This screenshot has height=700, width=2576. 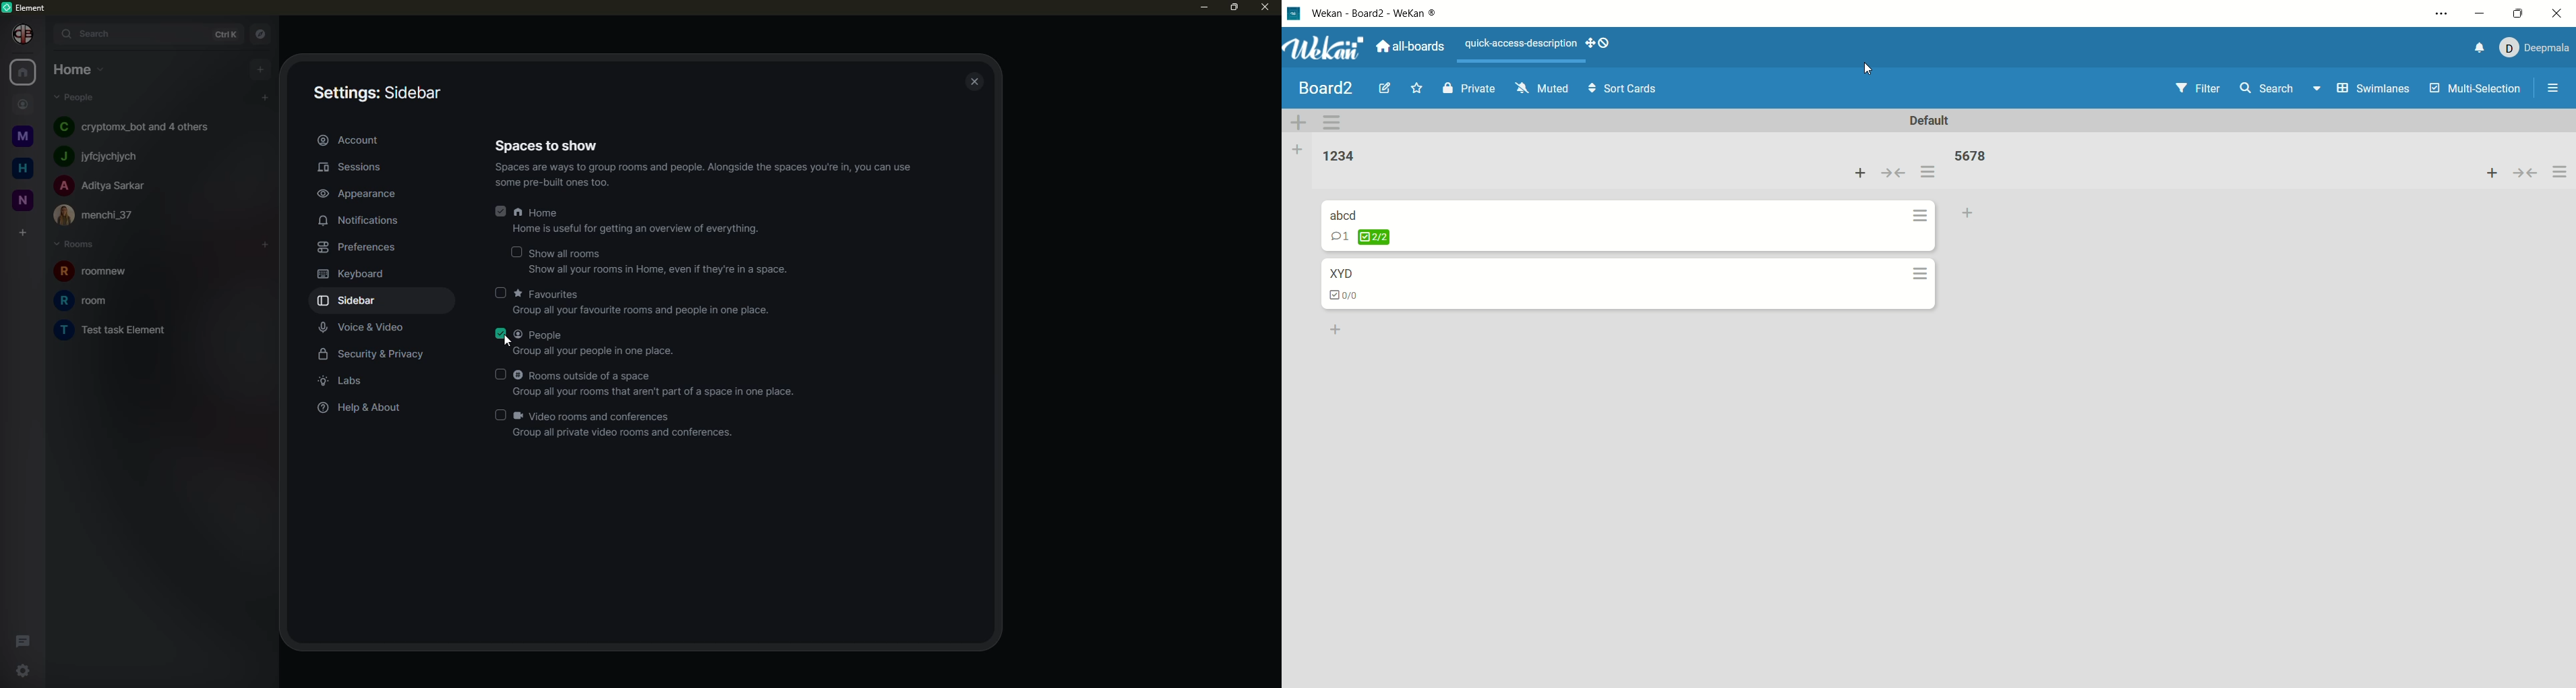 I want to click on options, so click(x=1927, y=233).